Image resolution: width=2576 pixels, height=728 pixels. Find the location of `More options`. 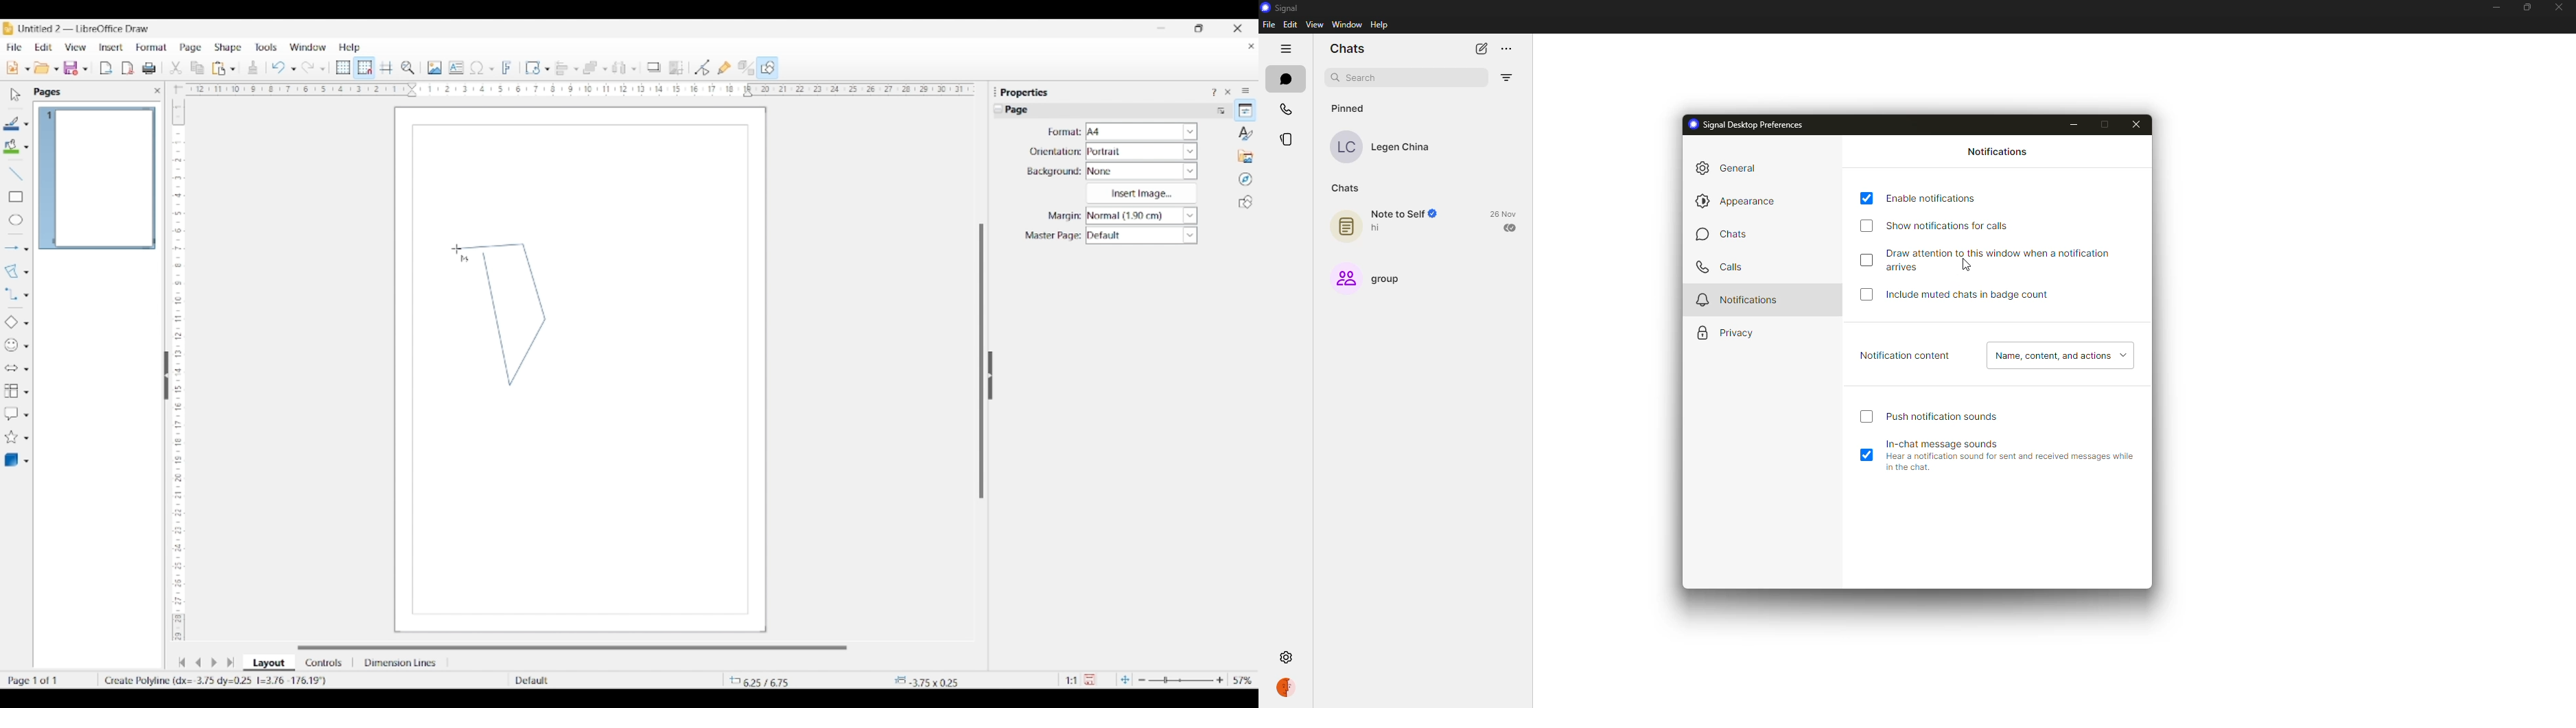

More options is located at coordinates (1221, 110).